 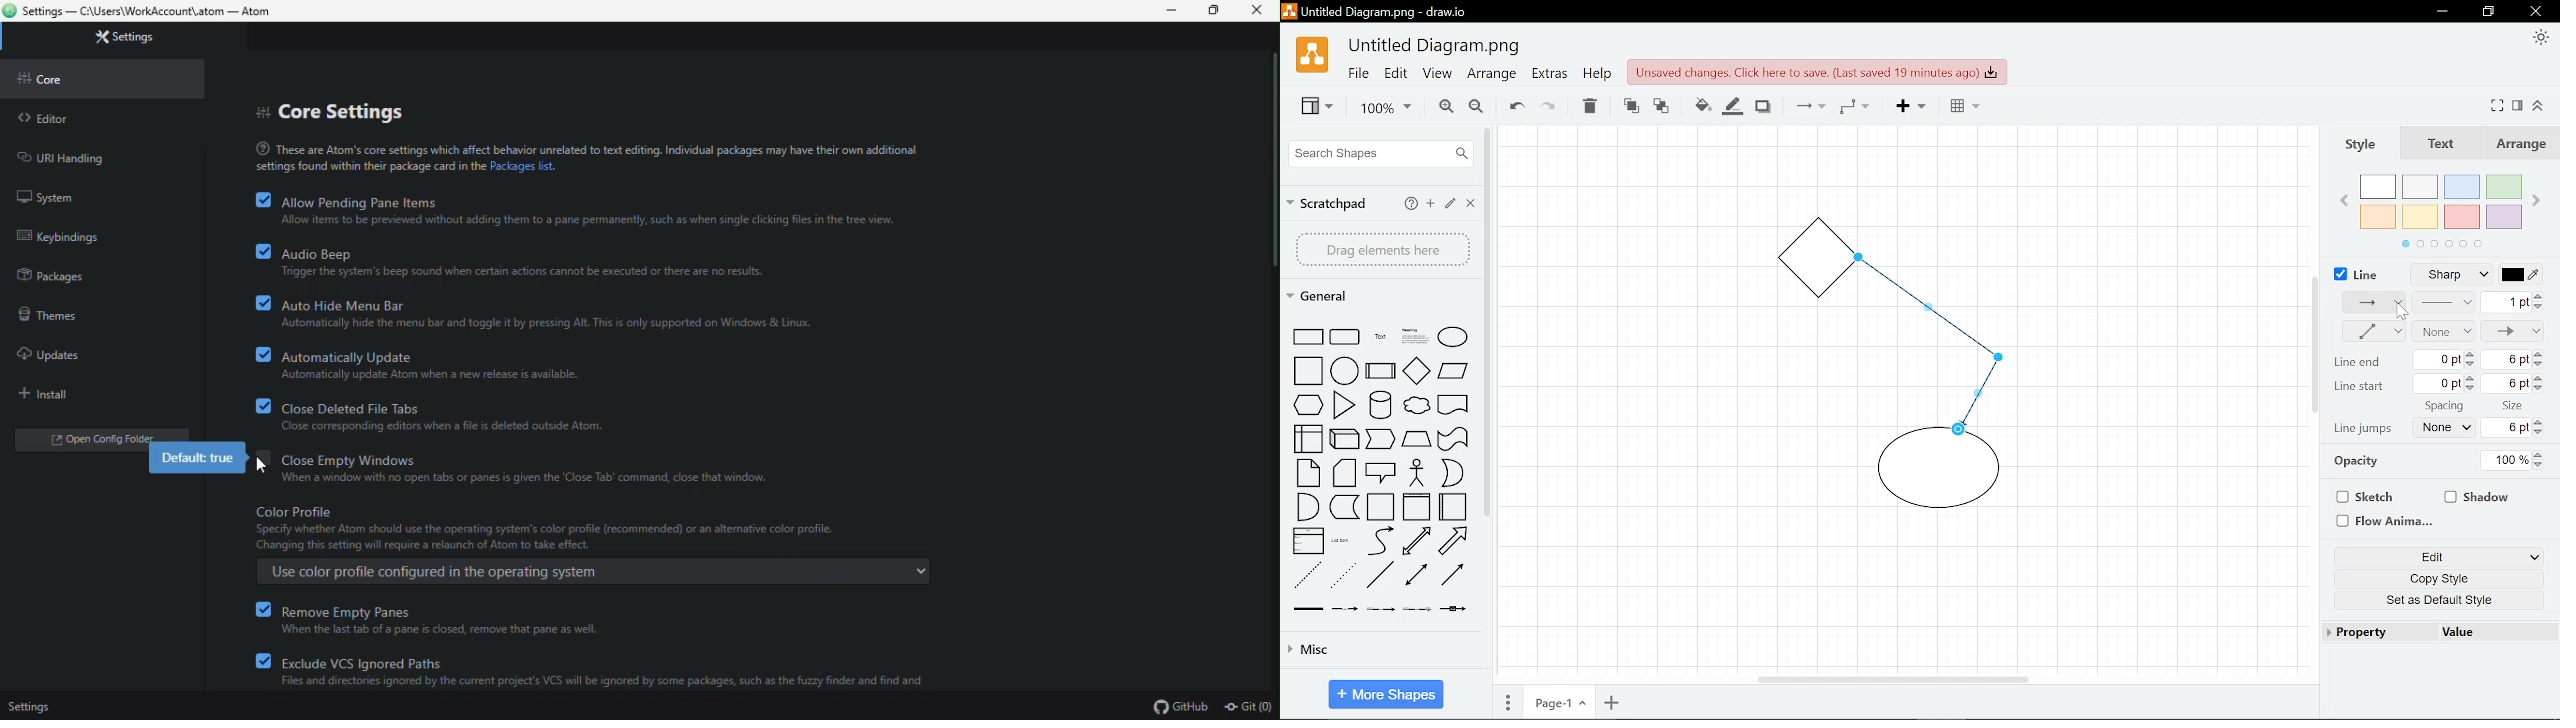 What do you see at coordinates (2535, 558) in the screenshot?
I see `∨` at bounding box center [2535, 558].